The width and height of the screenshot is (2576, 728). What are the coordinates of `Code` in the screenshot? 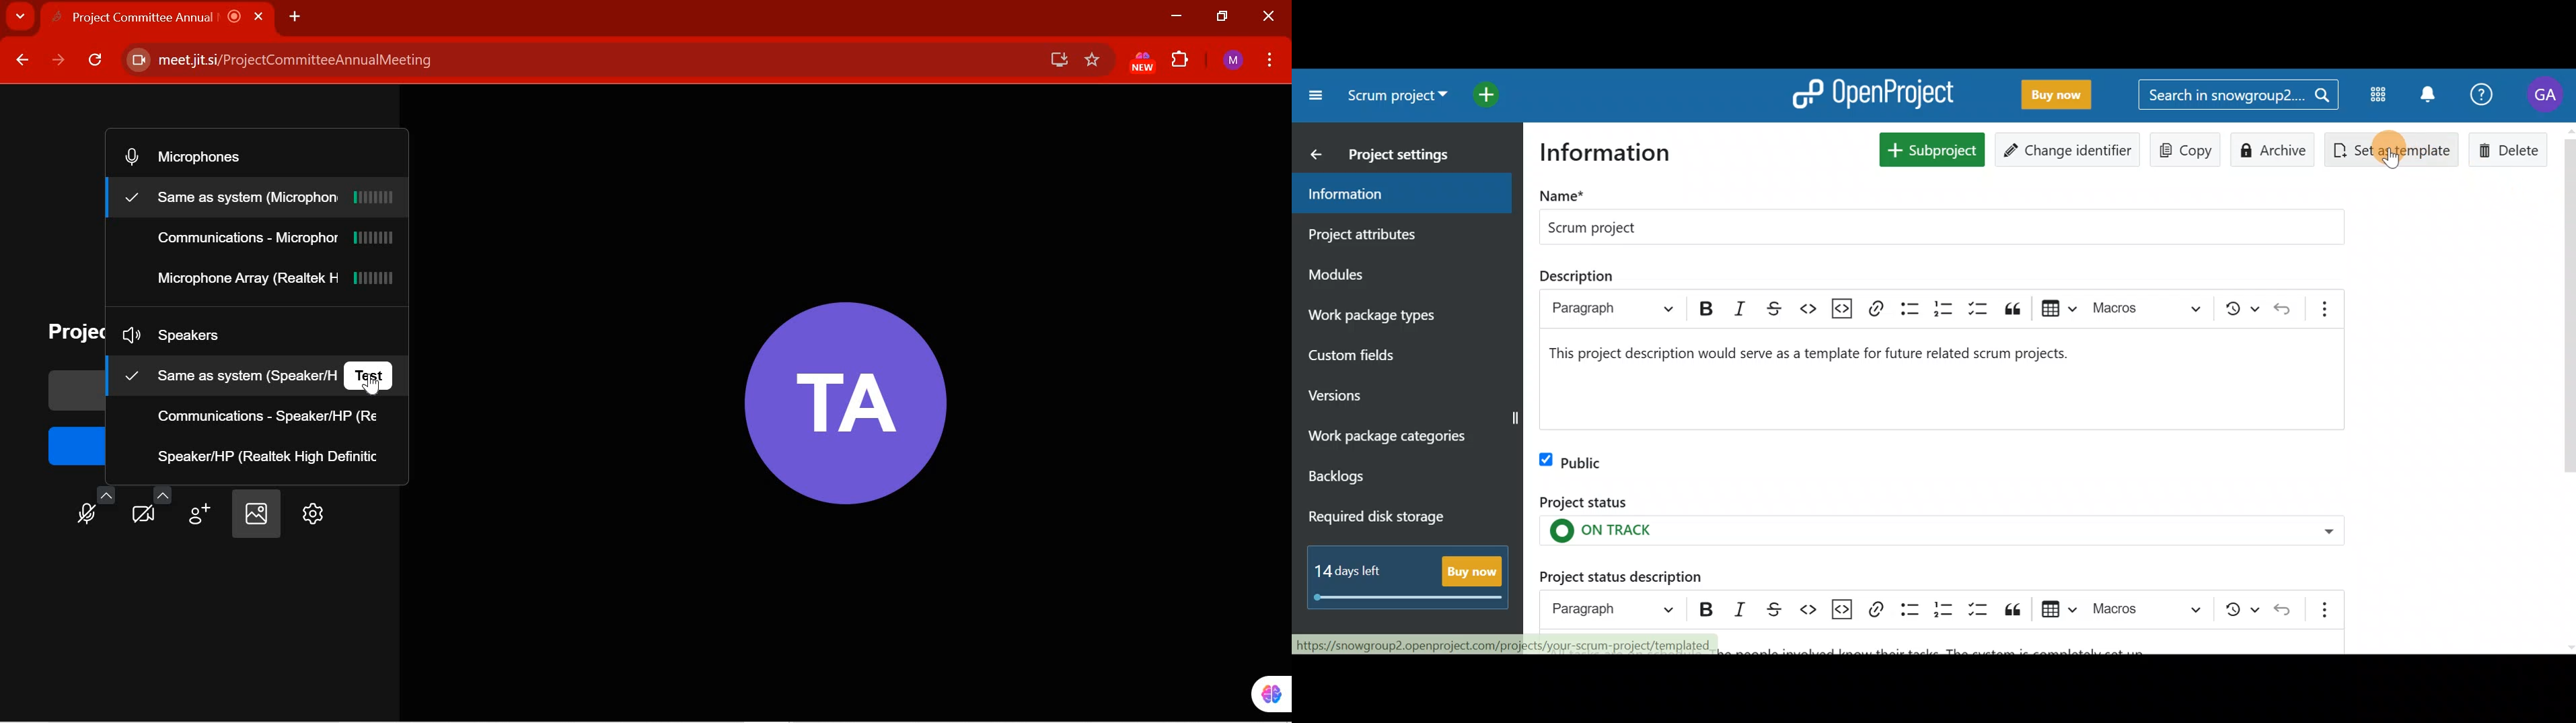 It's located at (1810, 609).